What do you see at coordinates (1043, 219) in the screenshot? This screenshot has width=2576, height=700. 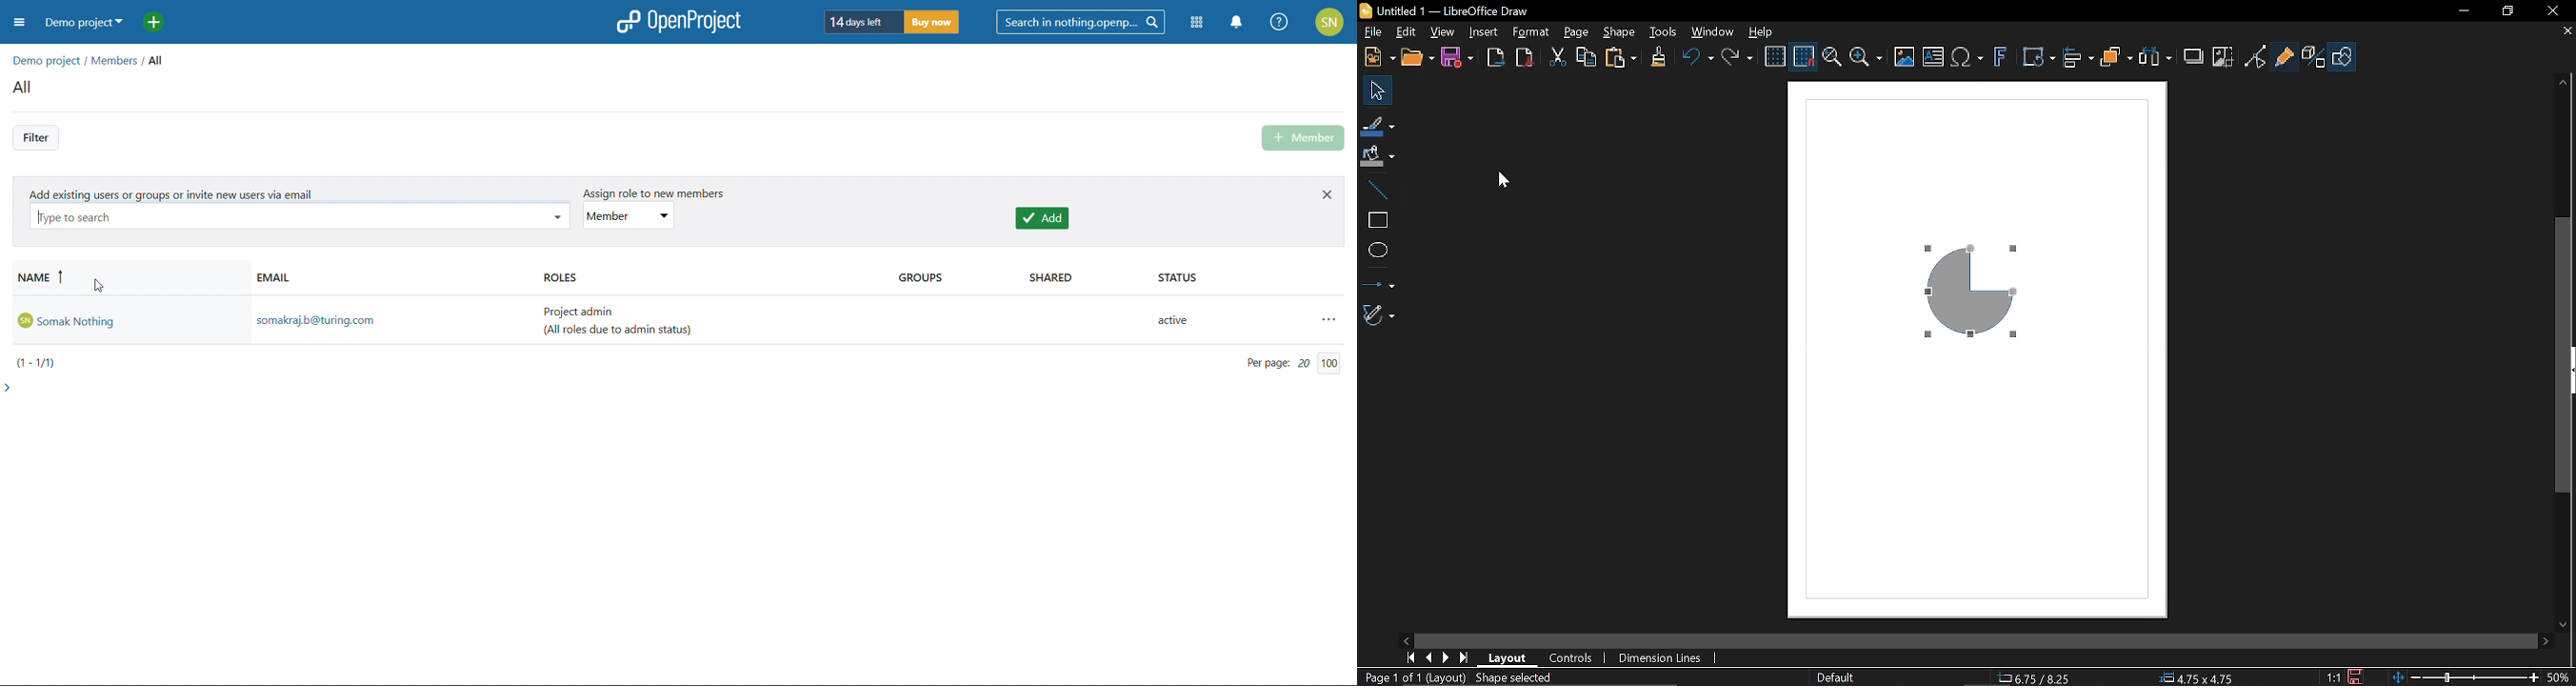 I see `add` at bounding box center [1043, 219].